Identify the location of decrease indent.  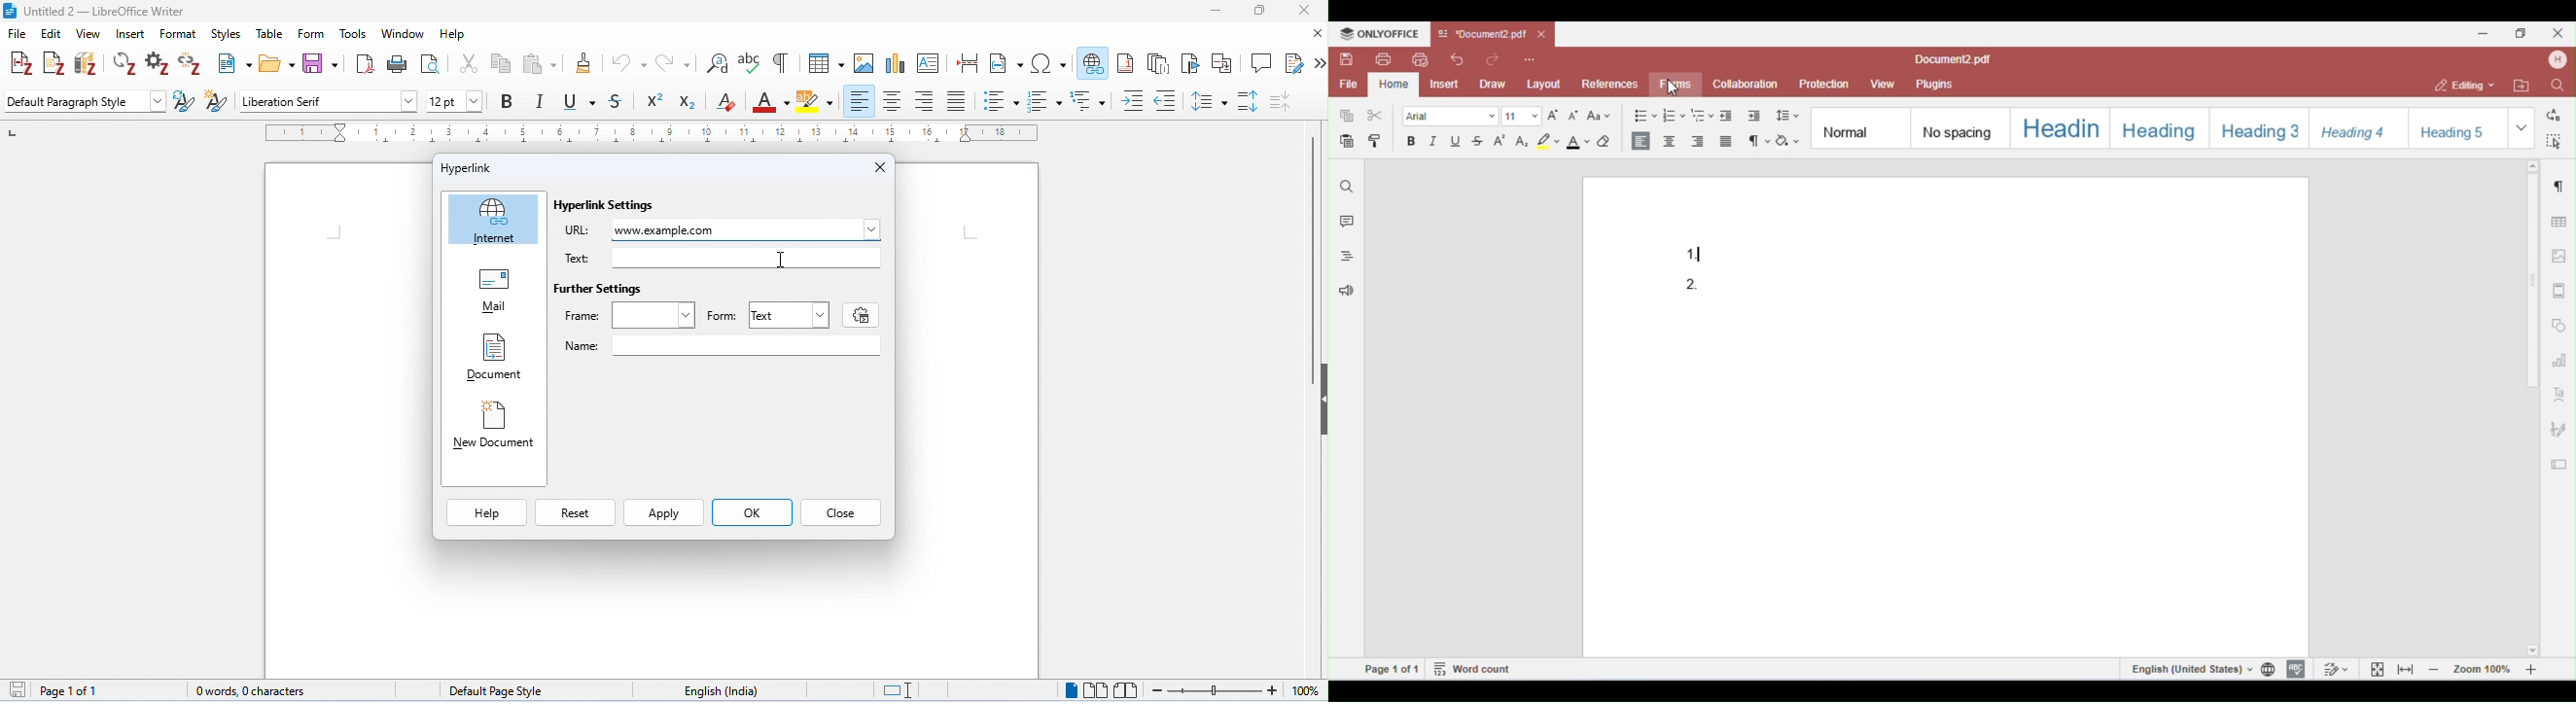
(1167, 99).